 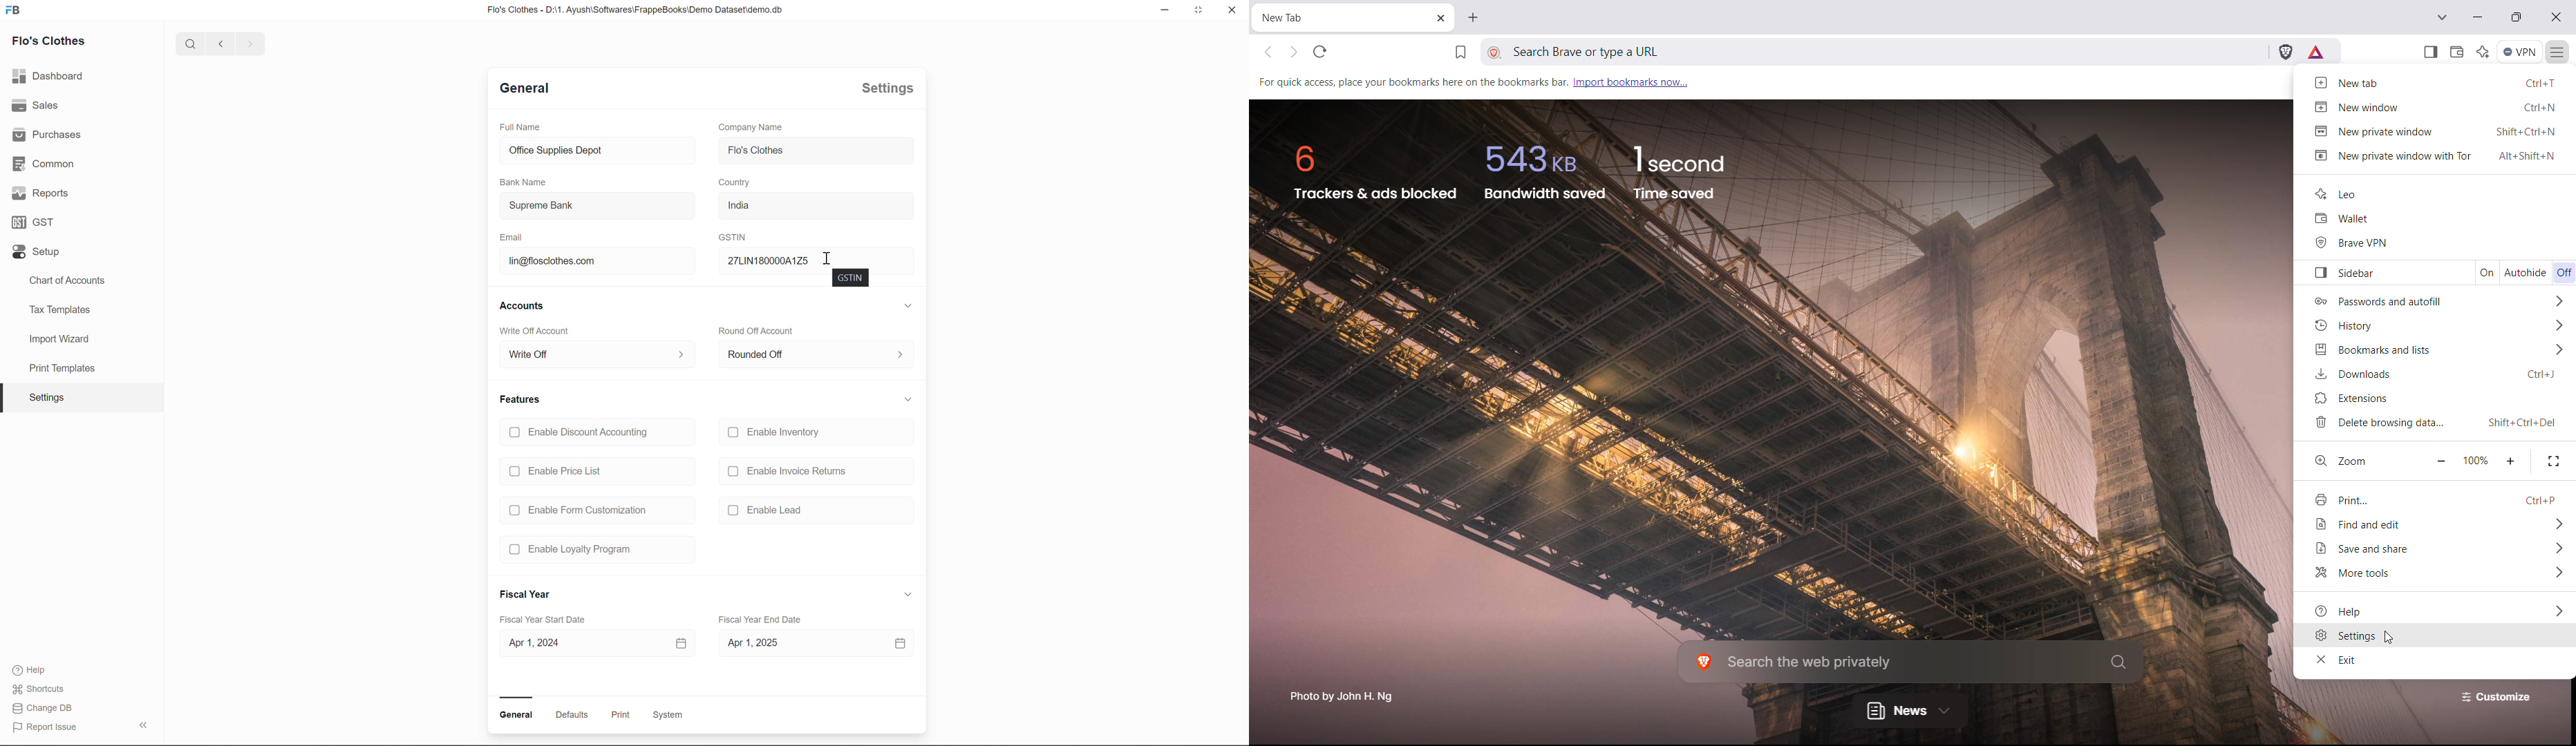 I want to click on leo, so click(x=2435, y=192).